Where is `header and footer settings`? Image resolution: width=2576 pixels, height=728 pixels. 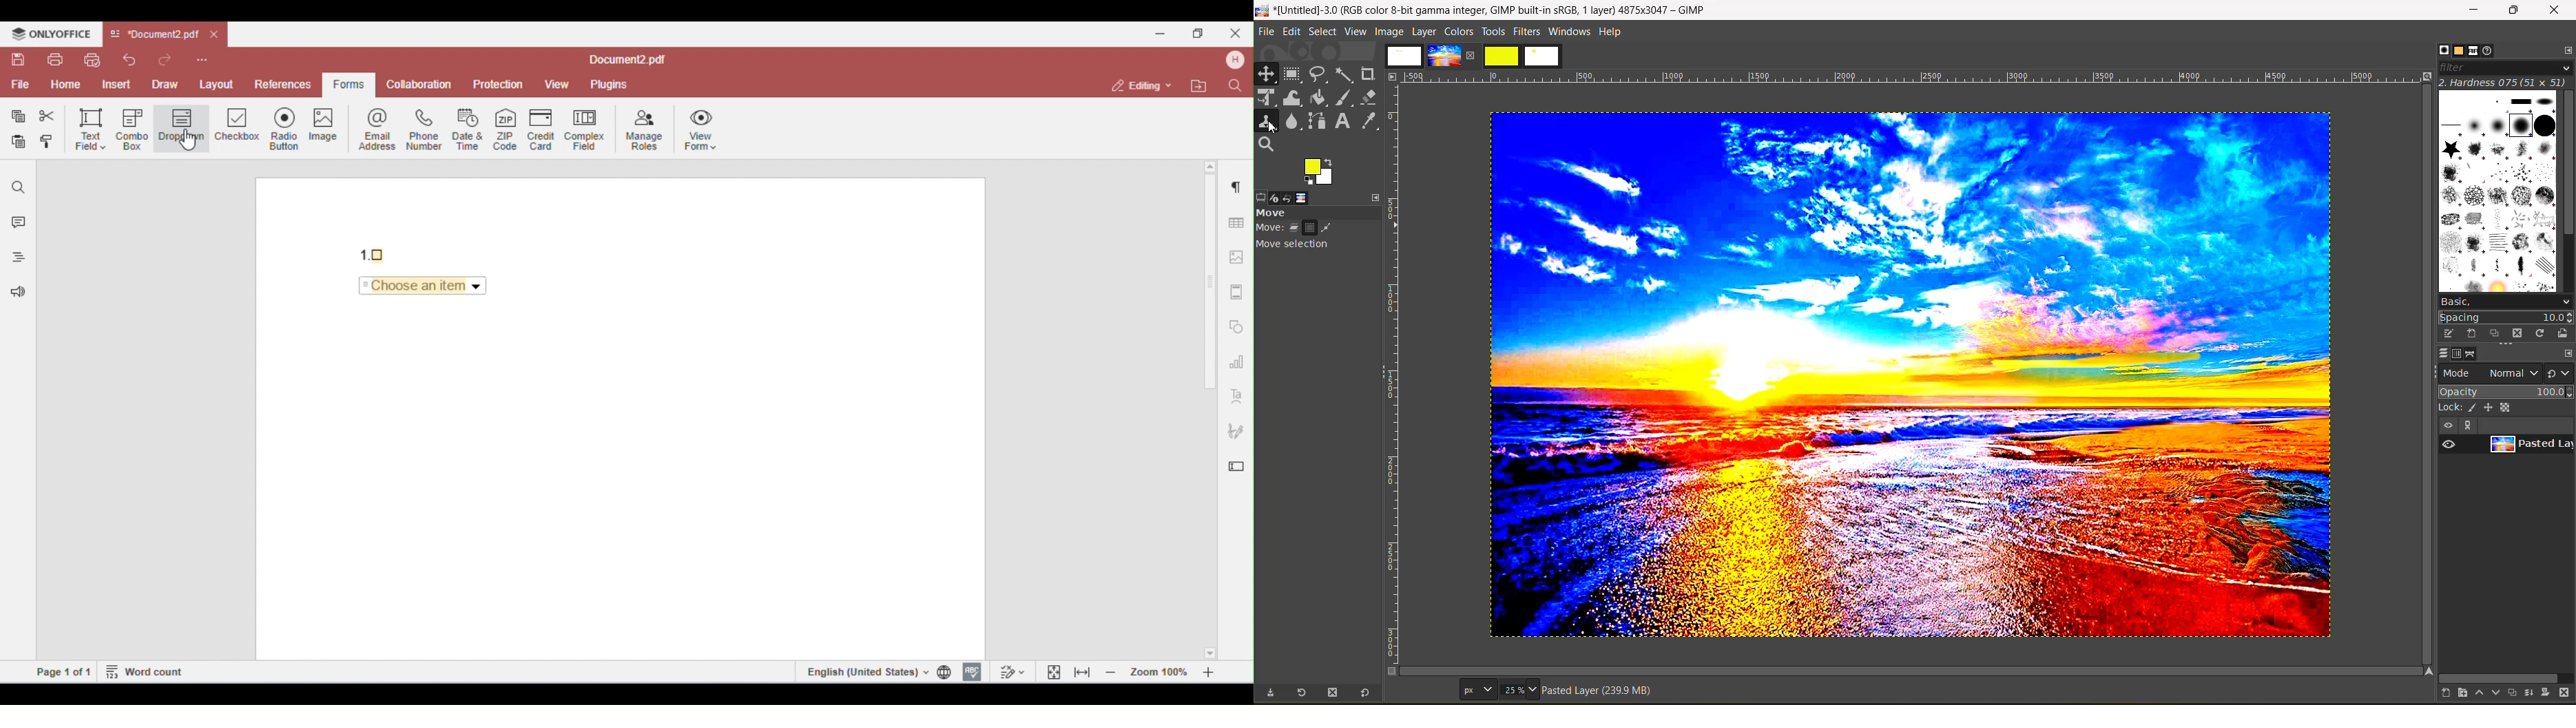 header and footer settings is located at coordinates (1236, 292).